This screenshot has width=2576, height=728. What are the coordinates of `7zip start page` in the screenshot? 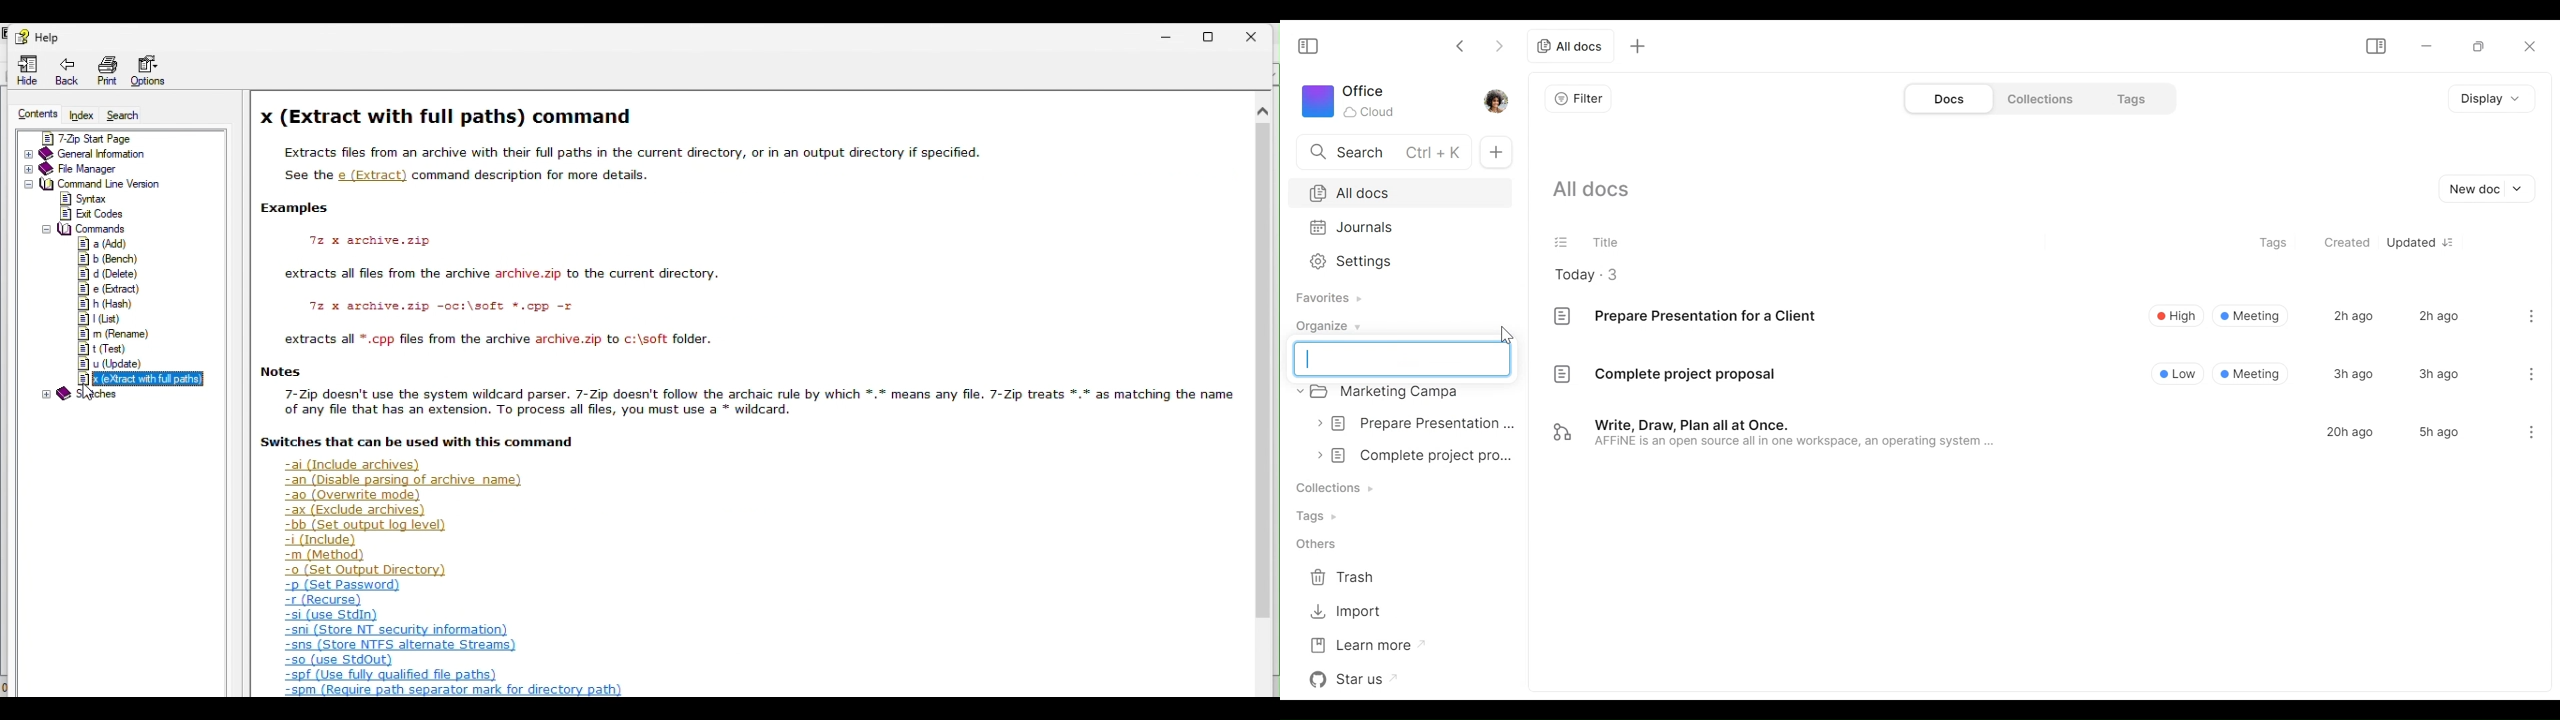 It's located at (119, 139).